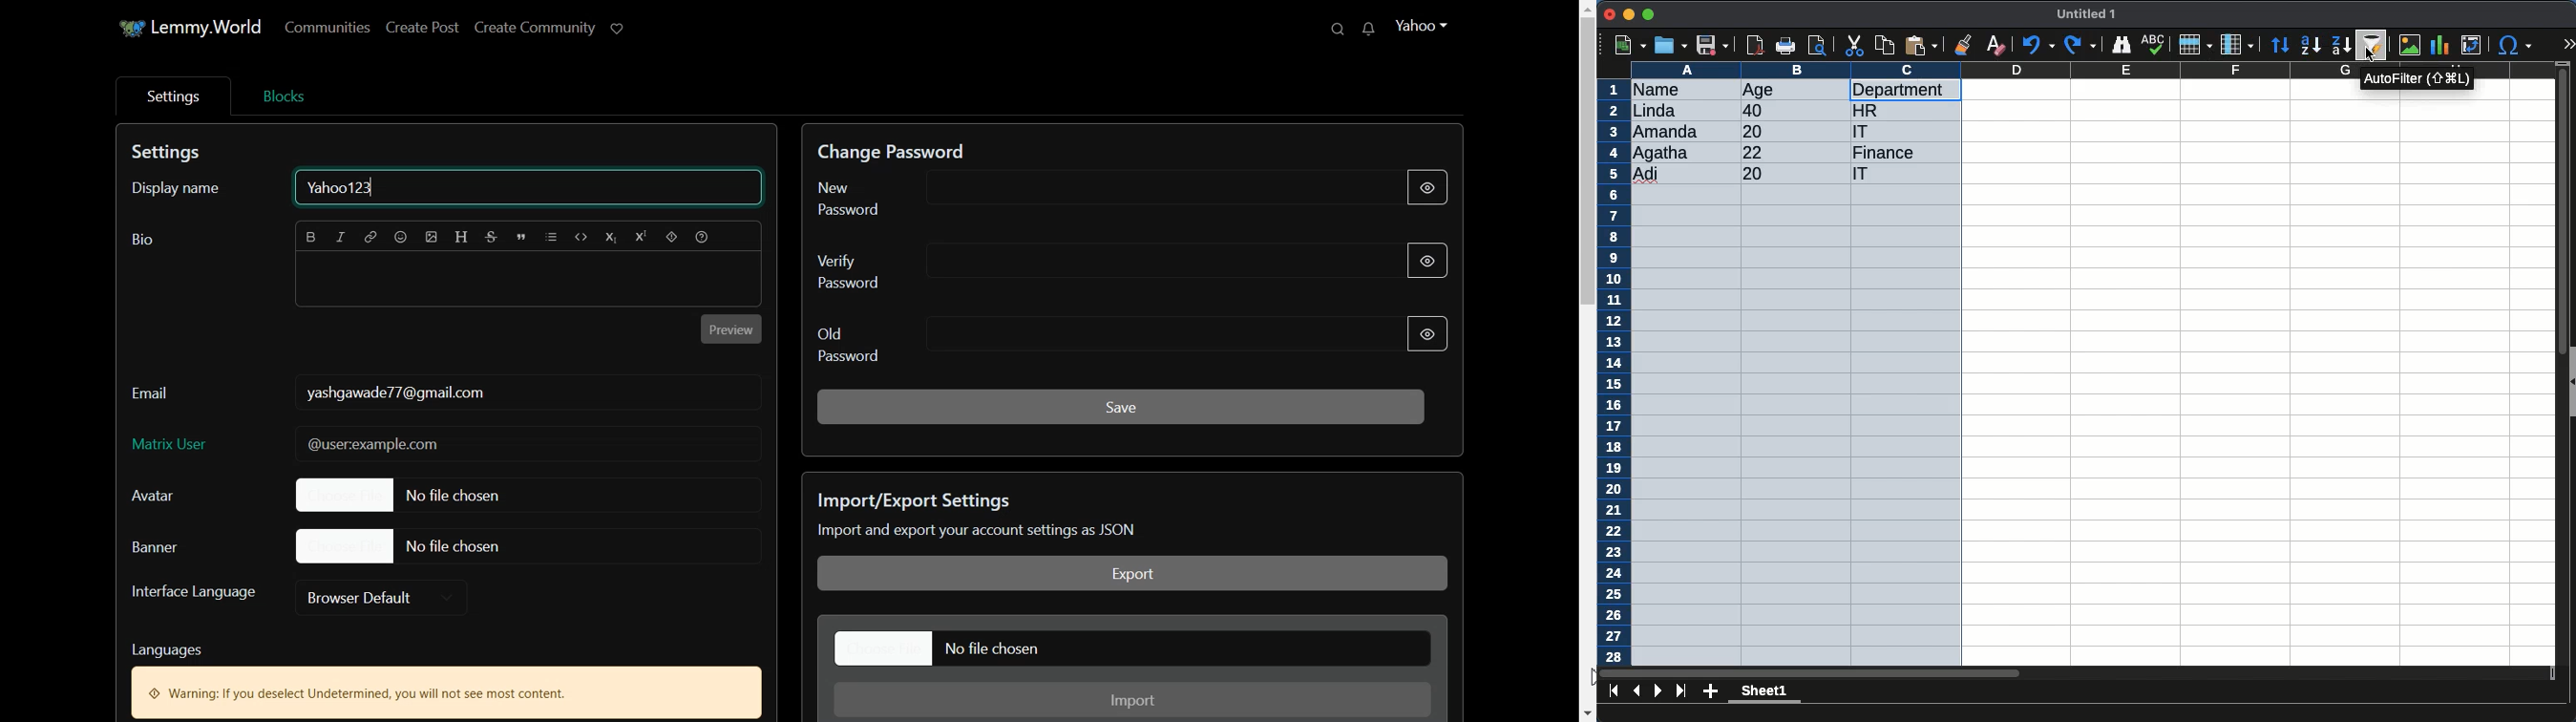 The image size is (2576, 728). What do you see at coordinates (432, 237) in the screenshot?
I see `Upload picture` at bounding box center [432, 237].